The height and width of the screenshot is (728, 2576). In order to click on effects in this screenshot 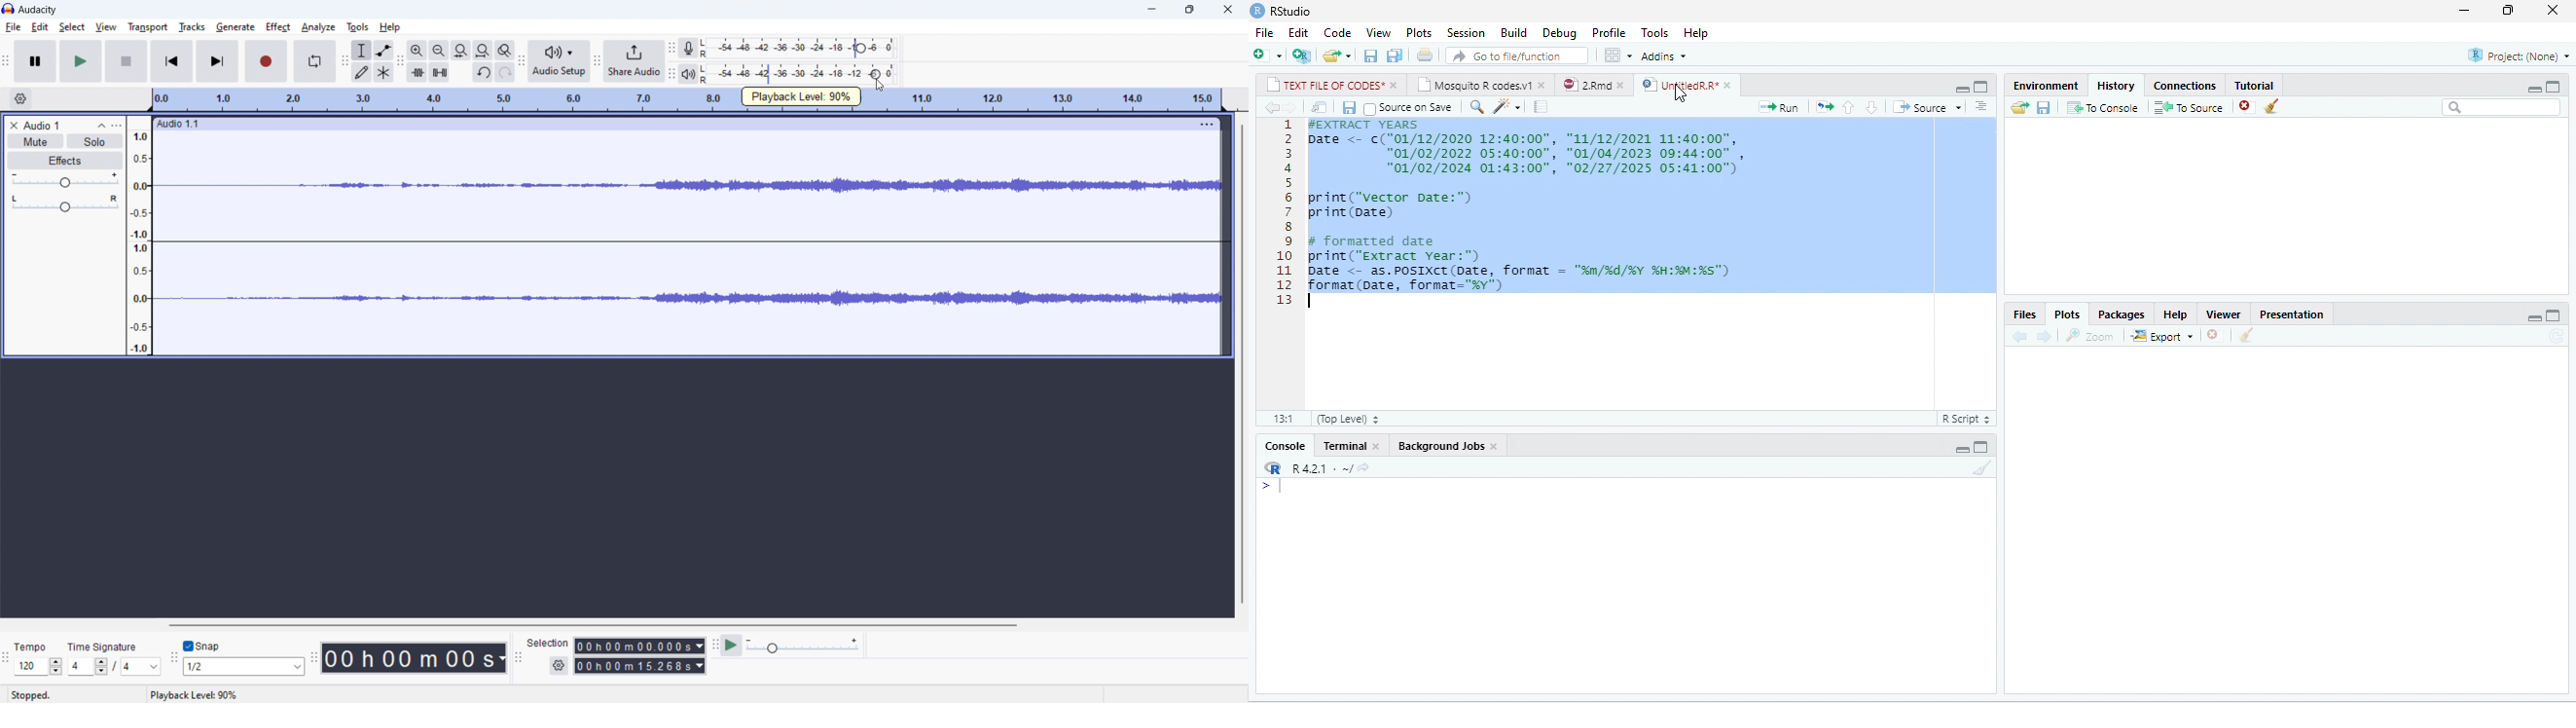, I will do `click(64, 159)`.